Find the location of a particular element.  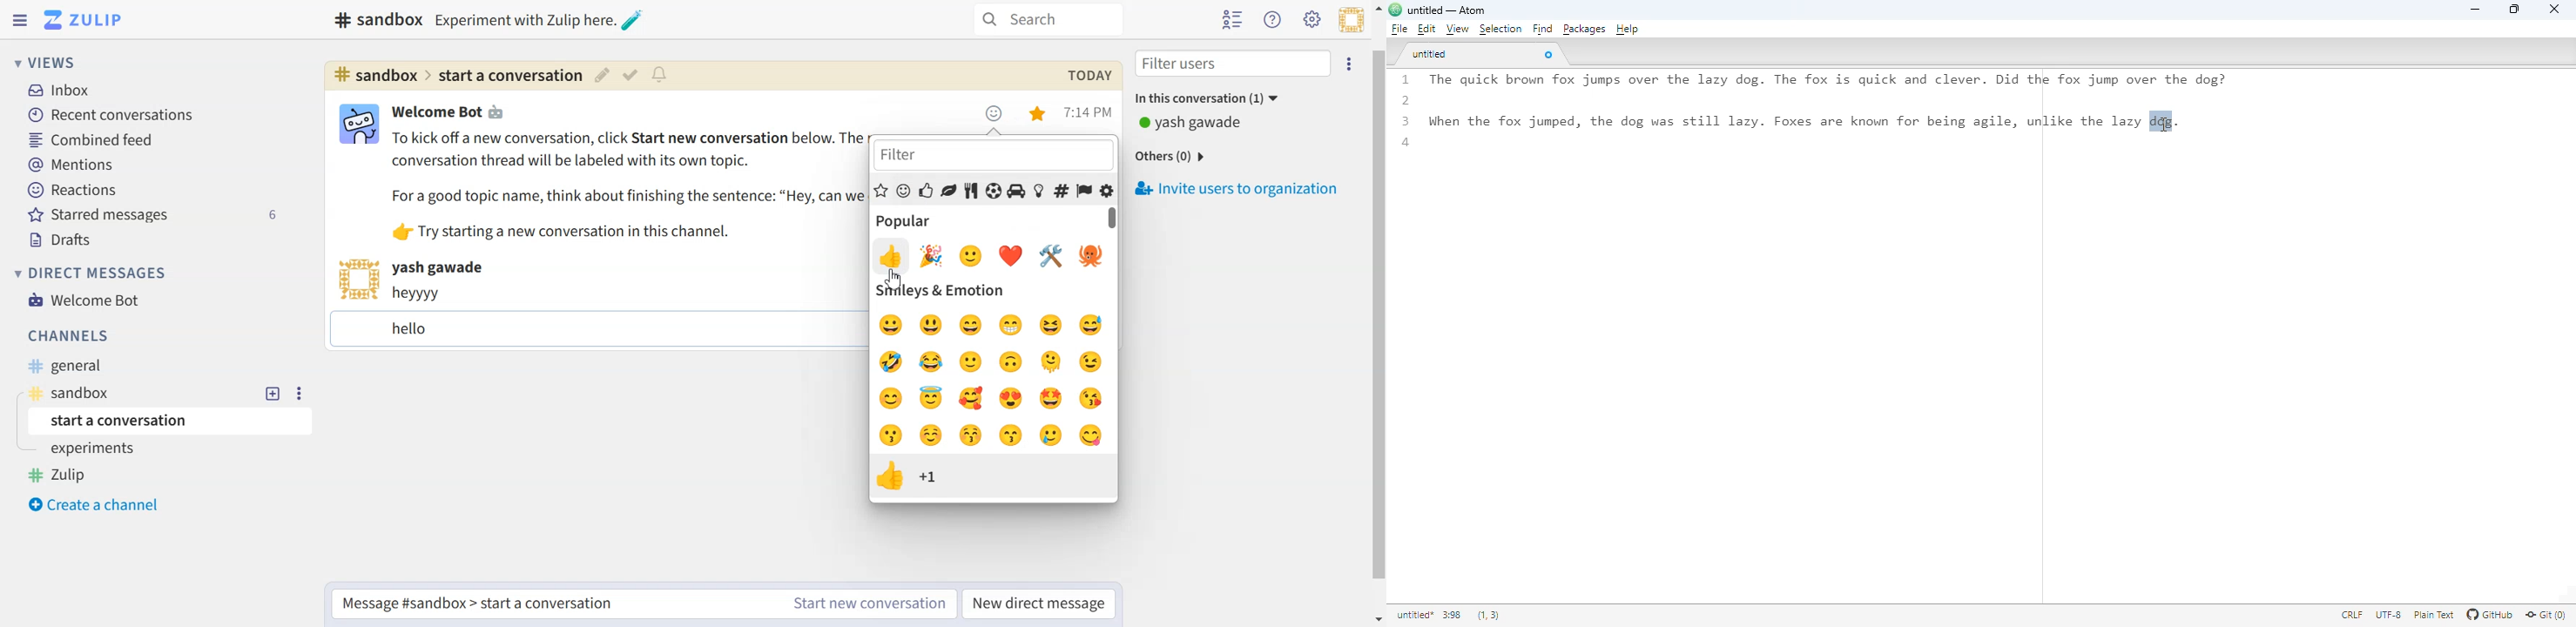

Hyperlink is located at coordinates (456, 76).